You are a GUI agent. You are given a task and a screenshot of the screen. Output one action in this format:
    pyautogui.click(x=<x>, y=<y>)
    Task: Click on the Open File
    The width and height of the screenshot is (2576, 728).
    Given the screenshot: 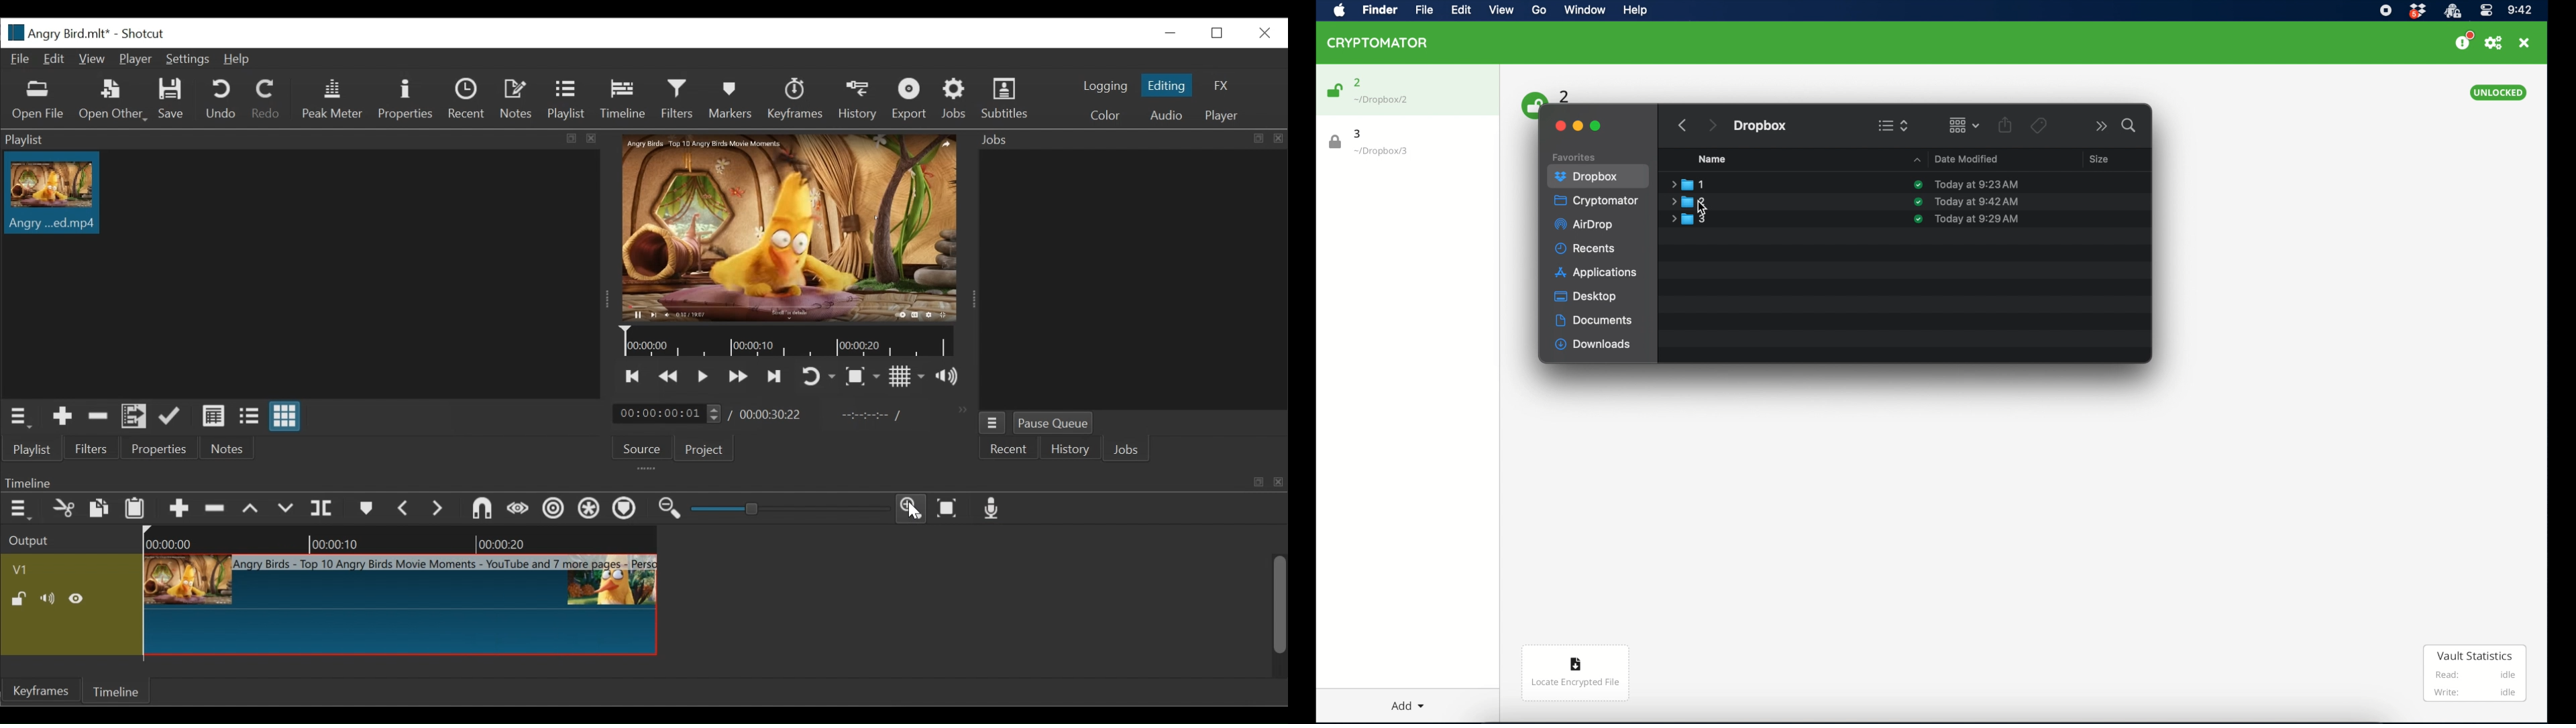 What is the action you would take?
    pyautogui.click(x=38, y=103)
    